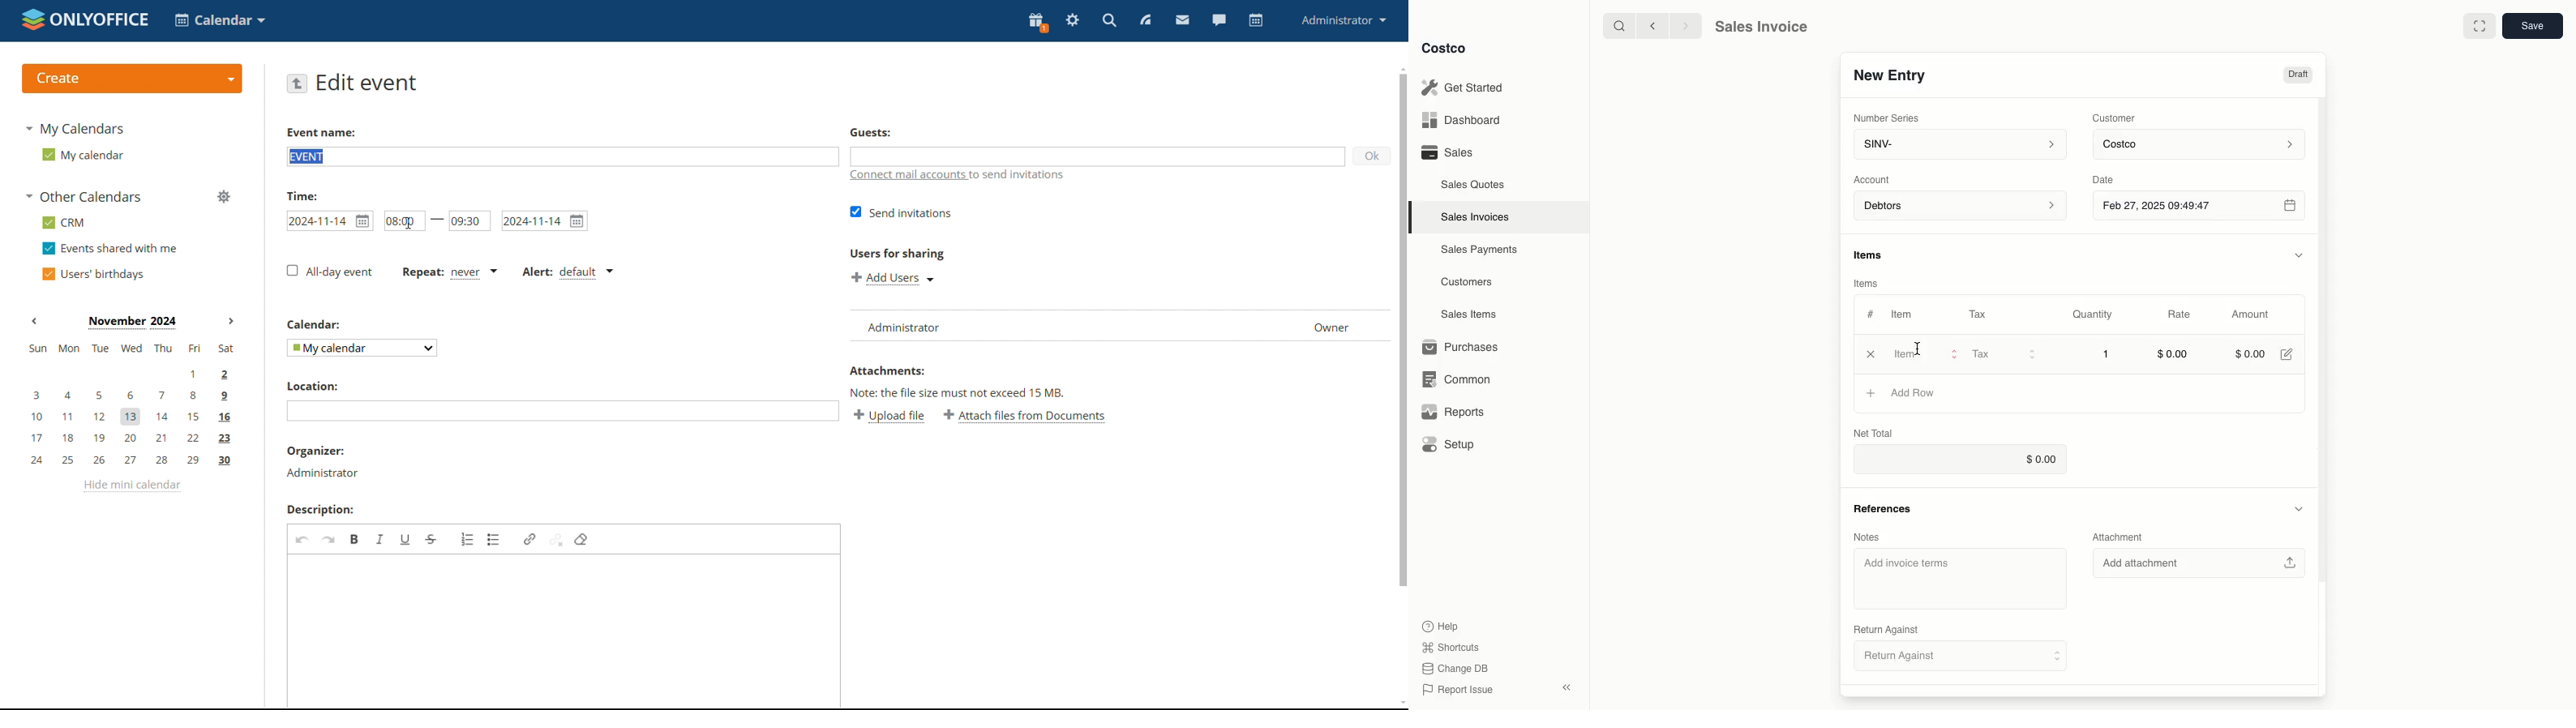  Describe the element at coordinates (1875, 256) in the screenshot. I see `Items` at that location.